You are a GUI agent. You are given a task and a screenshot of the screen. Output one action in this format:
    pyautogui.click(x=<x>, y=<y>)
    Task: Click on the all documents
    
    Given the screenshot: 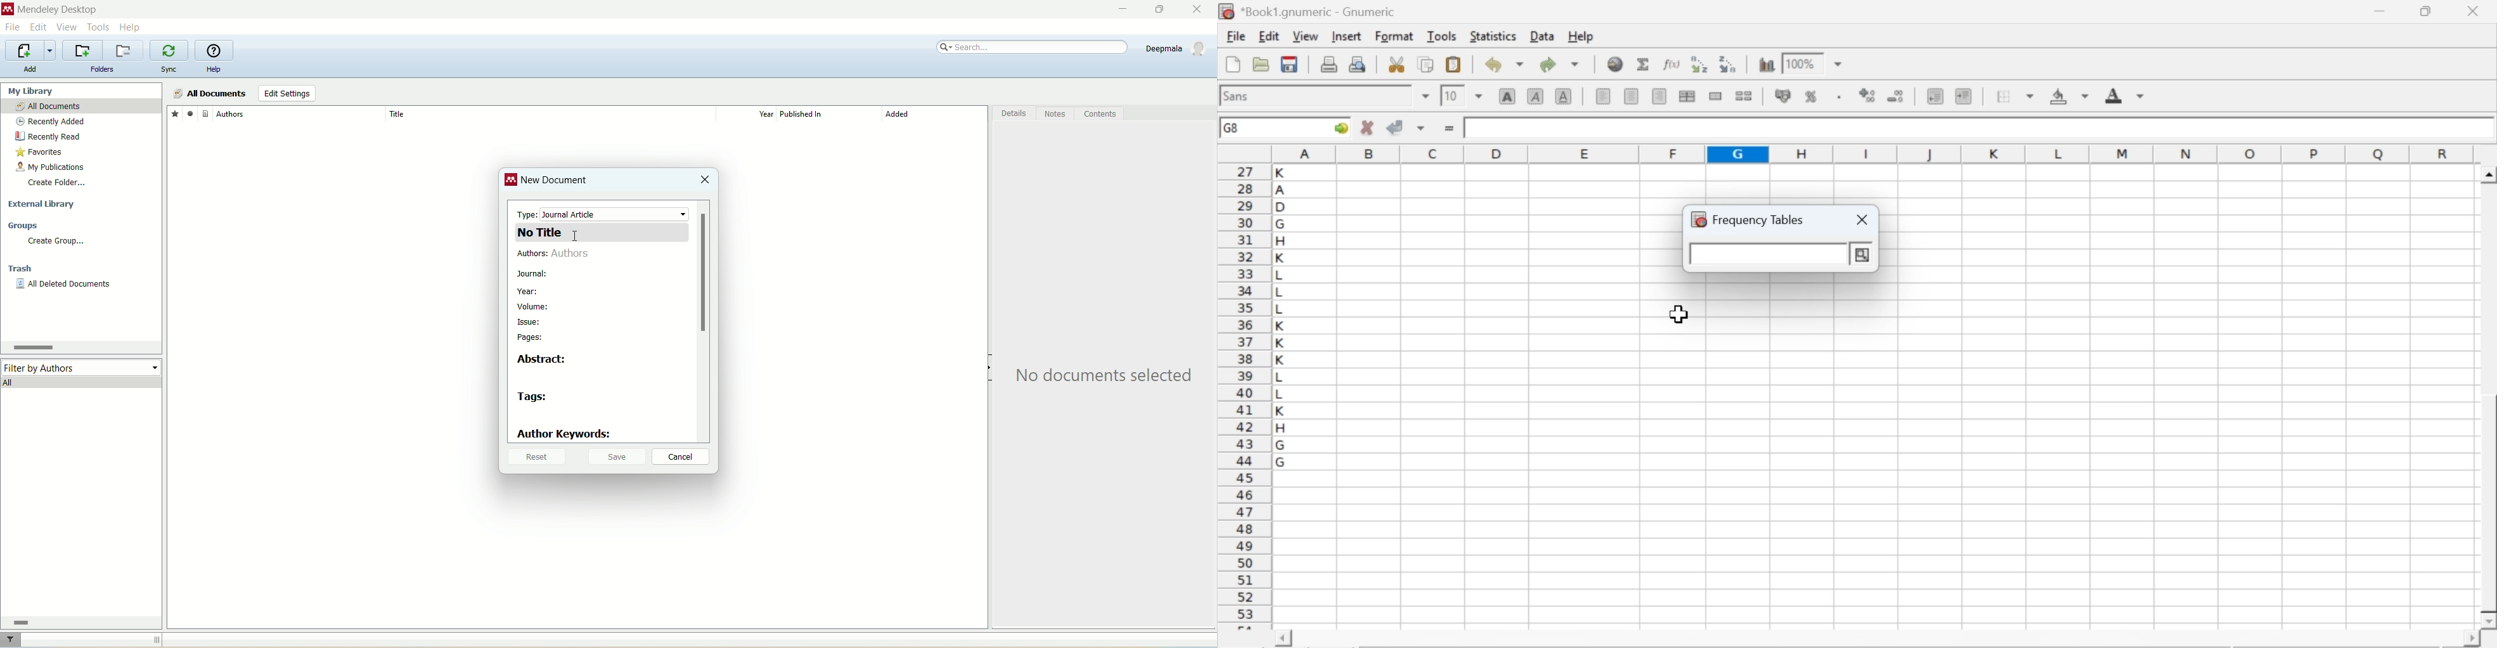 What is the action you would take?
    pyautogui.click(x=209, y=94)
    